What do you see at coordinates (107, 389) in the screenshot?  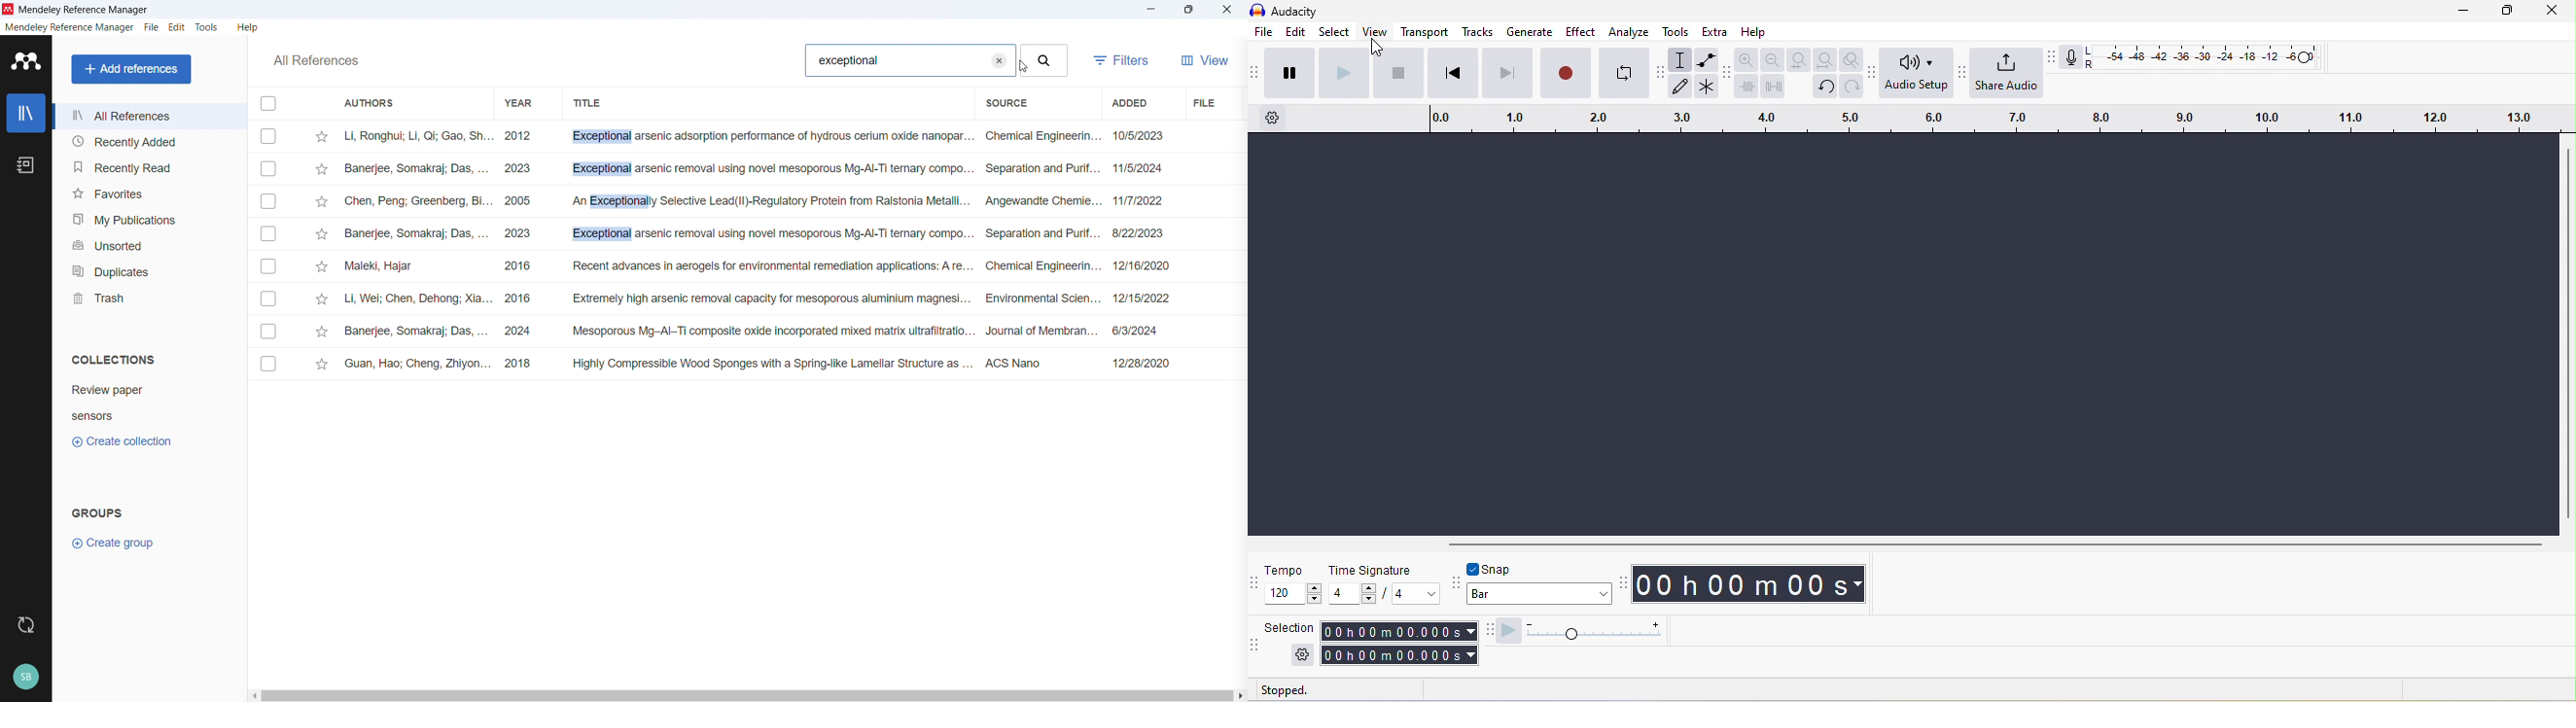 I see `Collection 1 ` at bounding box center [107, 389].